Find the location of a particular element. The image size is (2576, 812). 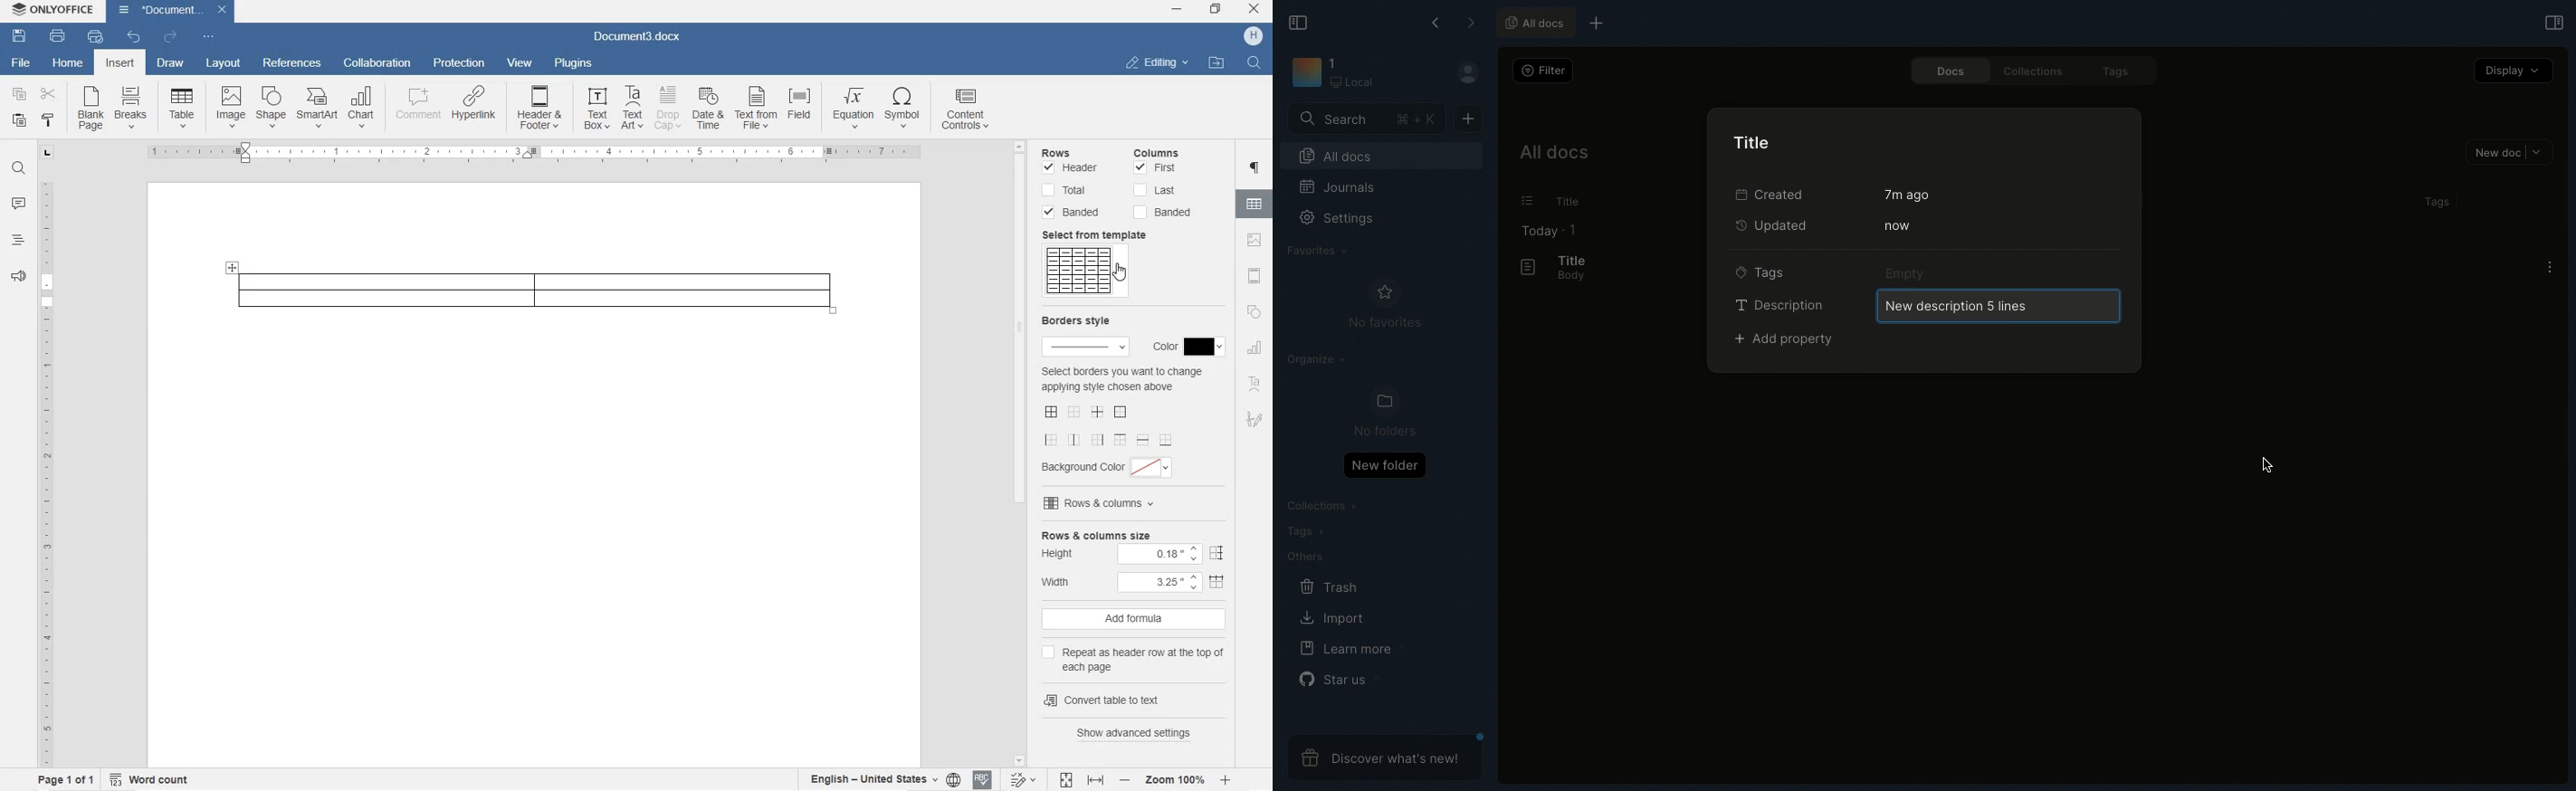

Rows & Rows Size is located at coordinates (1138, 535).